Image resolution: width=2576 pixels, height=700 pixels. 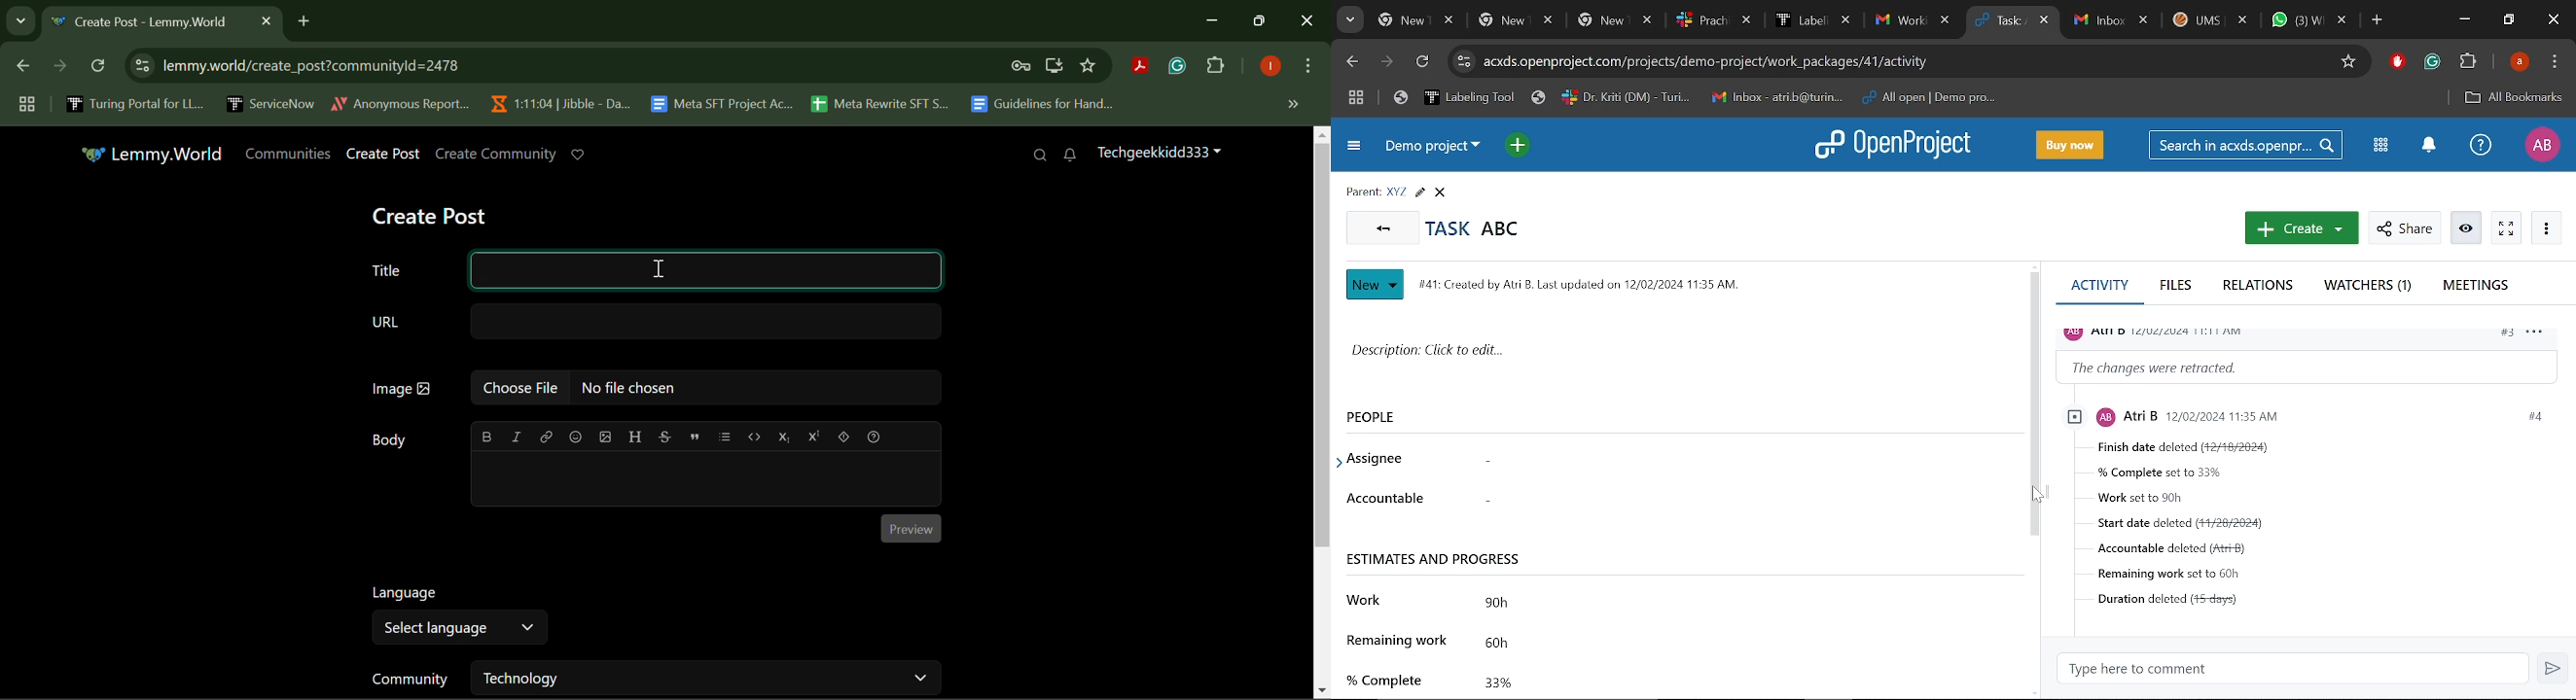 I want to click on More, so click(x=2545, y=227).